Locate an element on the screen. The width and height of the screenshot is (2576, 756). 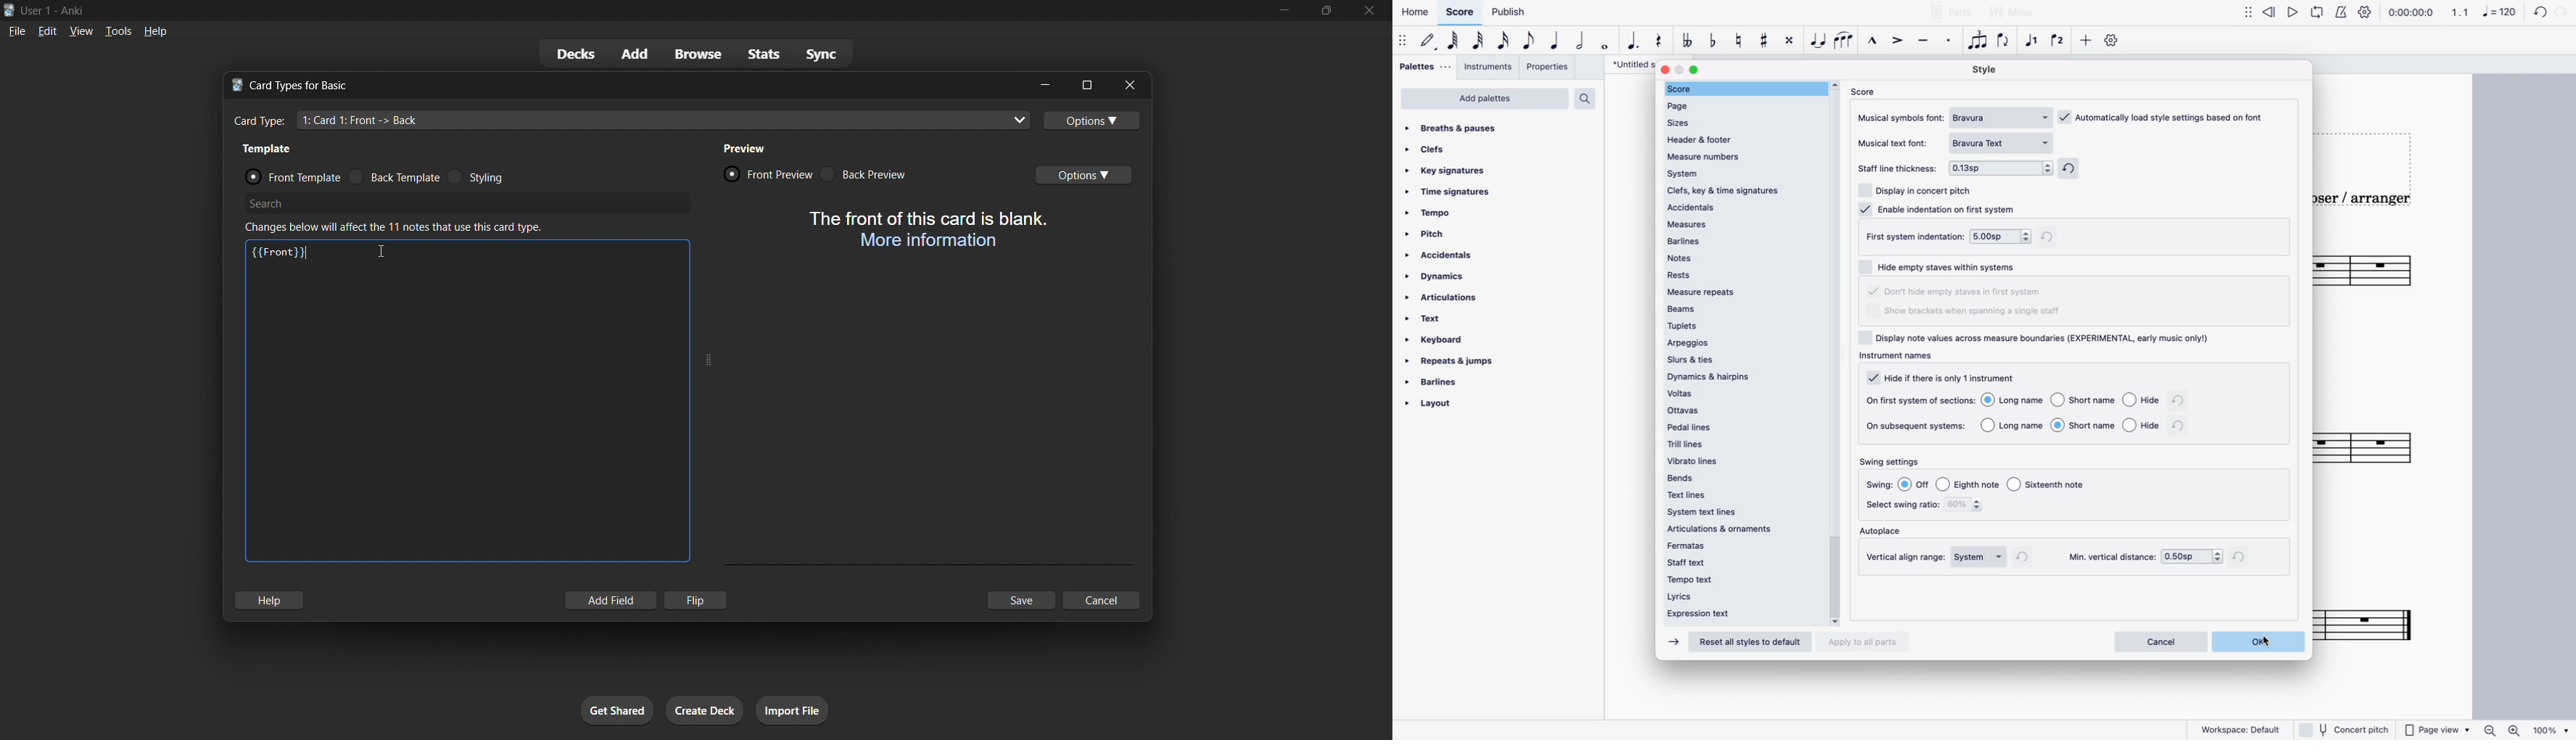
barlines is located at coordinates (1742, 241).